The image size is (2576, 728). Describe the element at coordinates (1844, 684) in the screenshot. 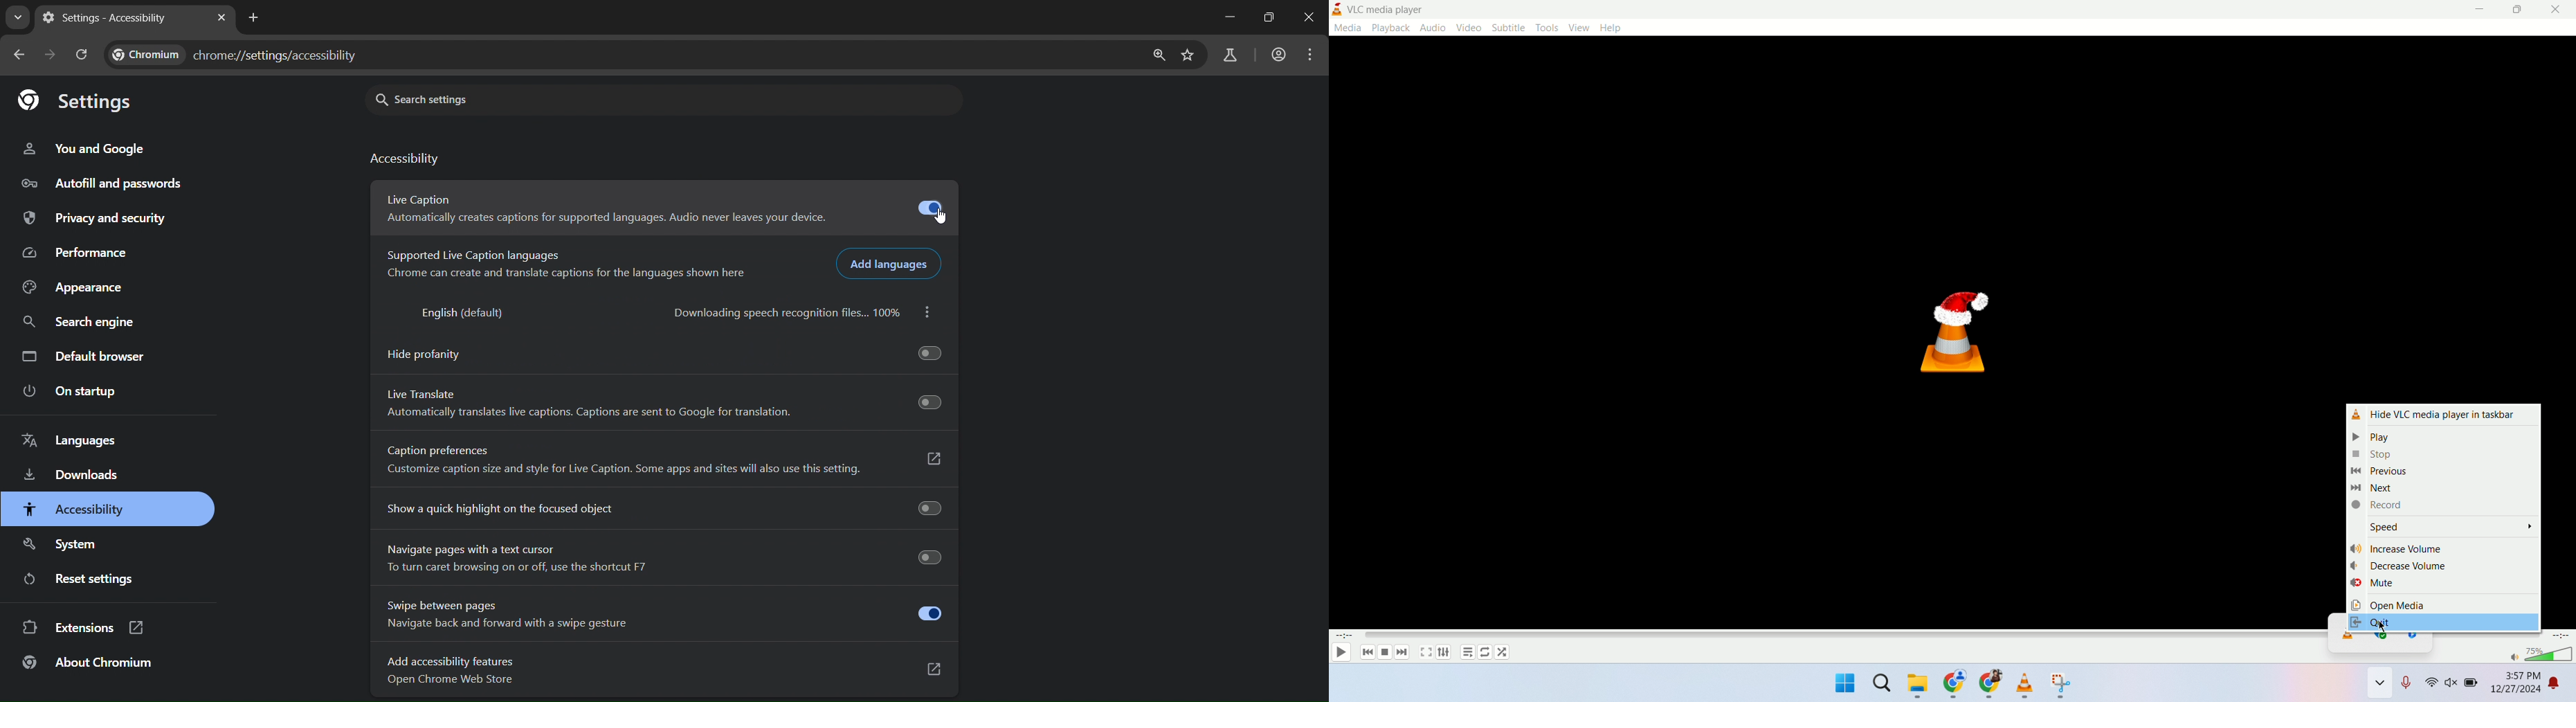

I see `start` at that location.